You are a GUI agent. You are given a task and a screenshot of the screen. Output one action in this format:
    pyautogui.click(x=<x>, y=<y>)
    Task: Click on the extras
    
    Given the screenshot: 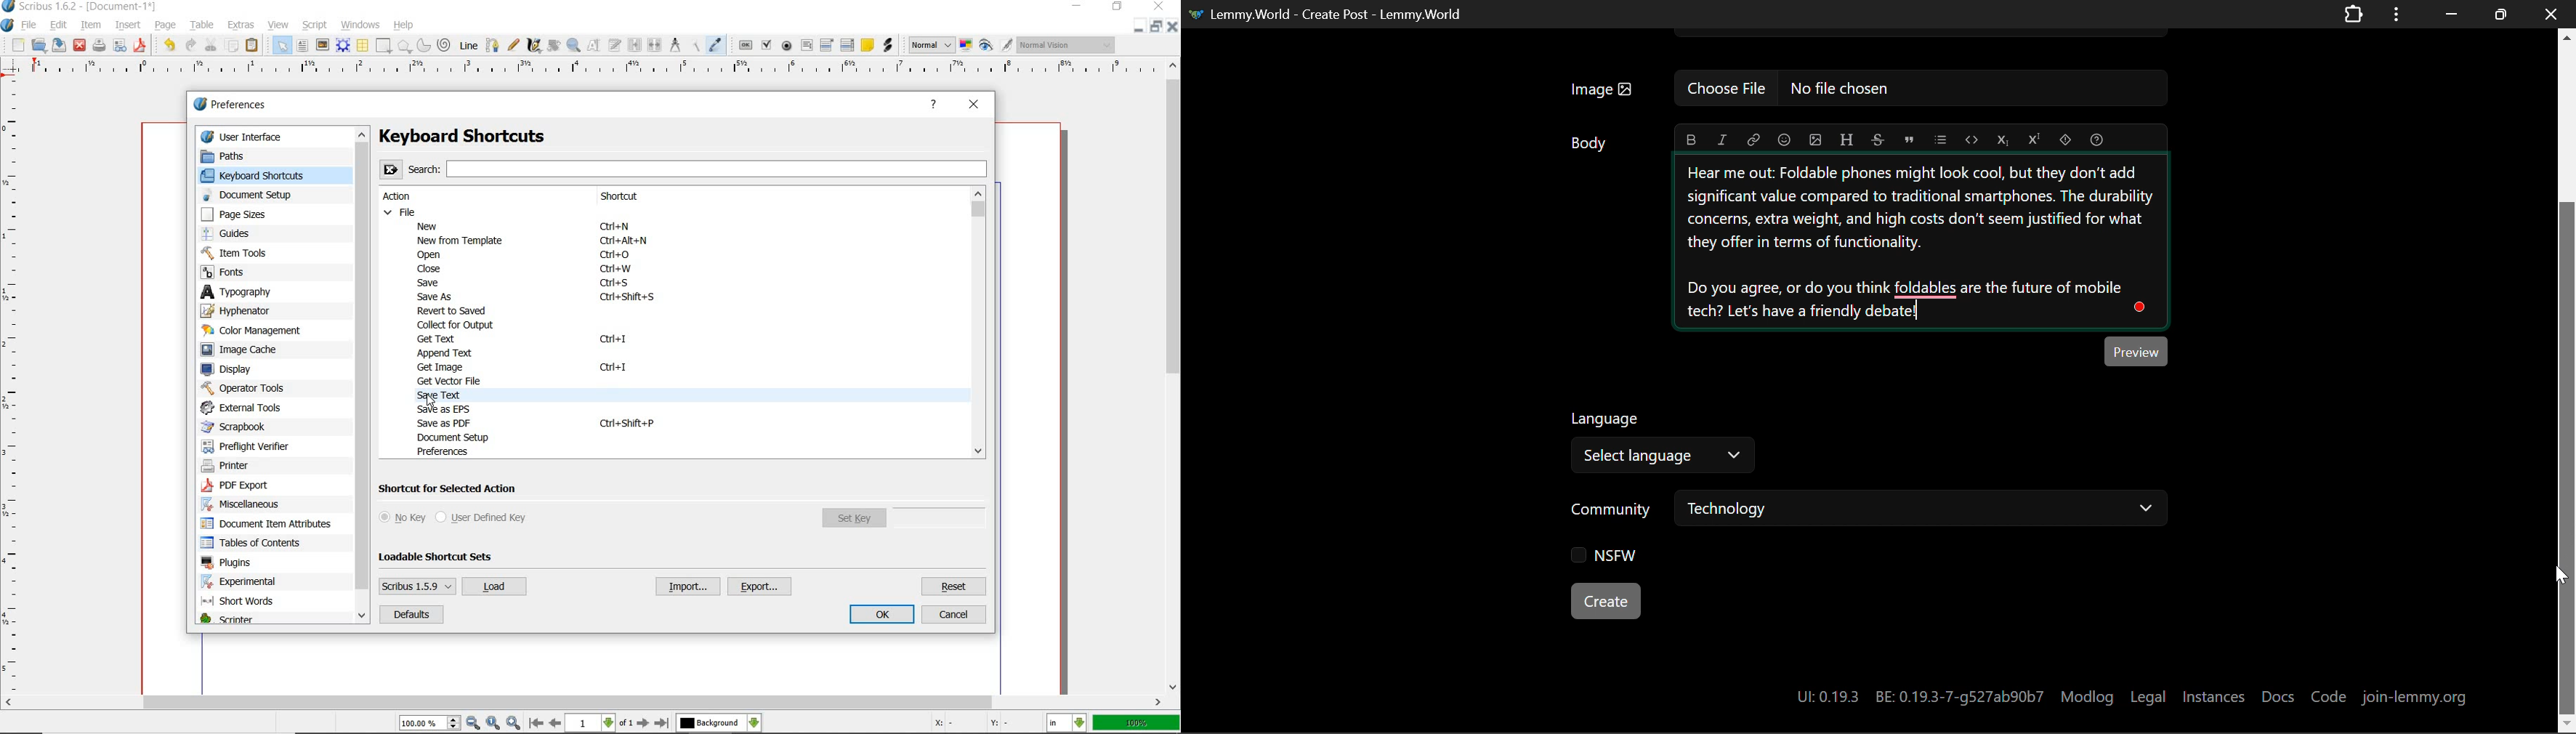 What is the action you would take?
    pyautogui.click(x=243, y=25)
    